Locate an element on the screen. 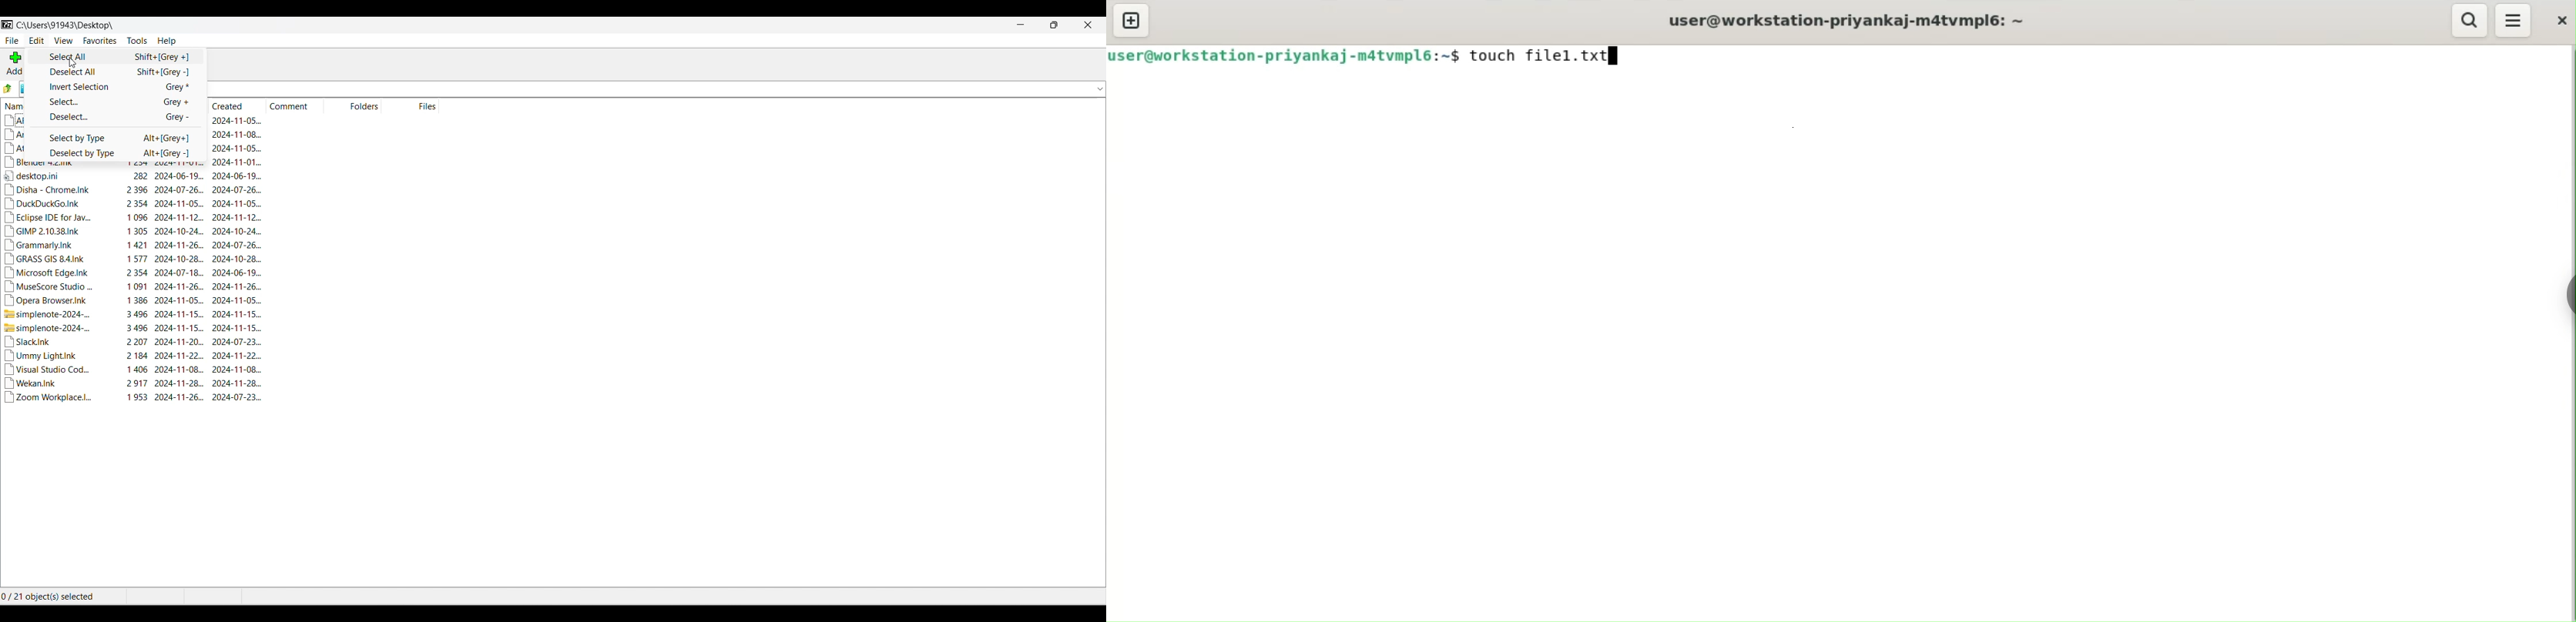 The image size is (2576, 644). List all previous folders is located at coordinates (1100, 89).